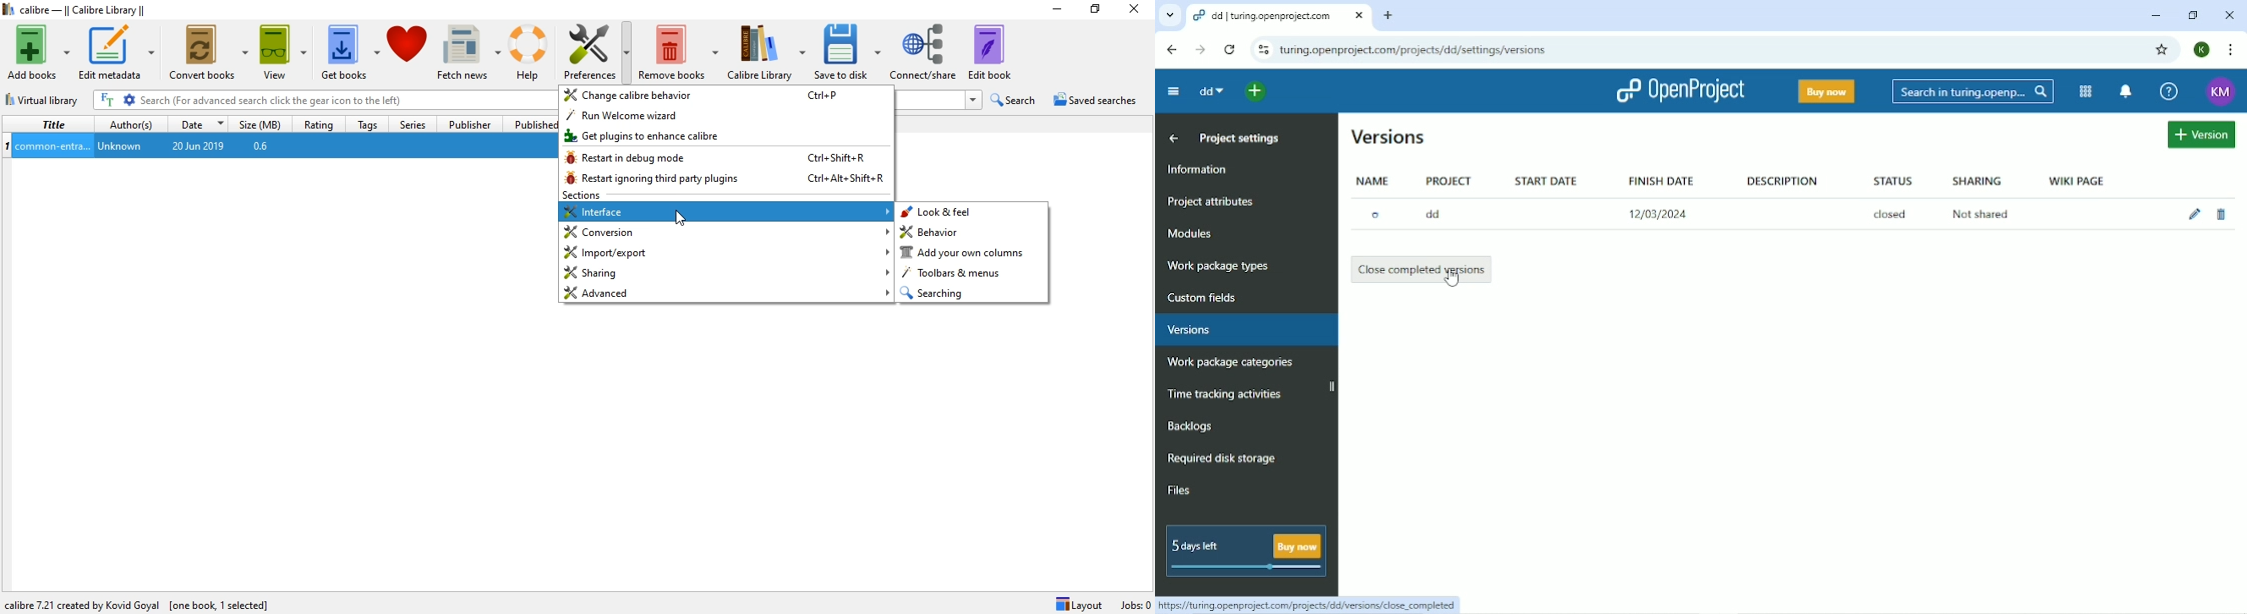  I want to click on search history, so click(973, 101).